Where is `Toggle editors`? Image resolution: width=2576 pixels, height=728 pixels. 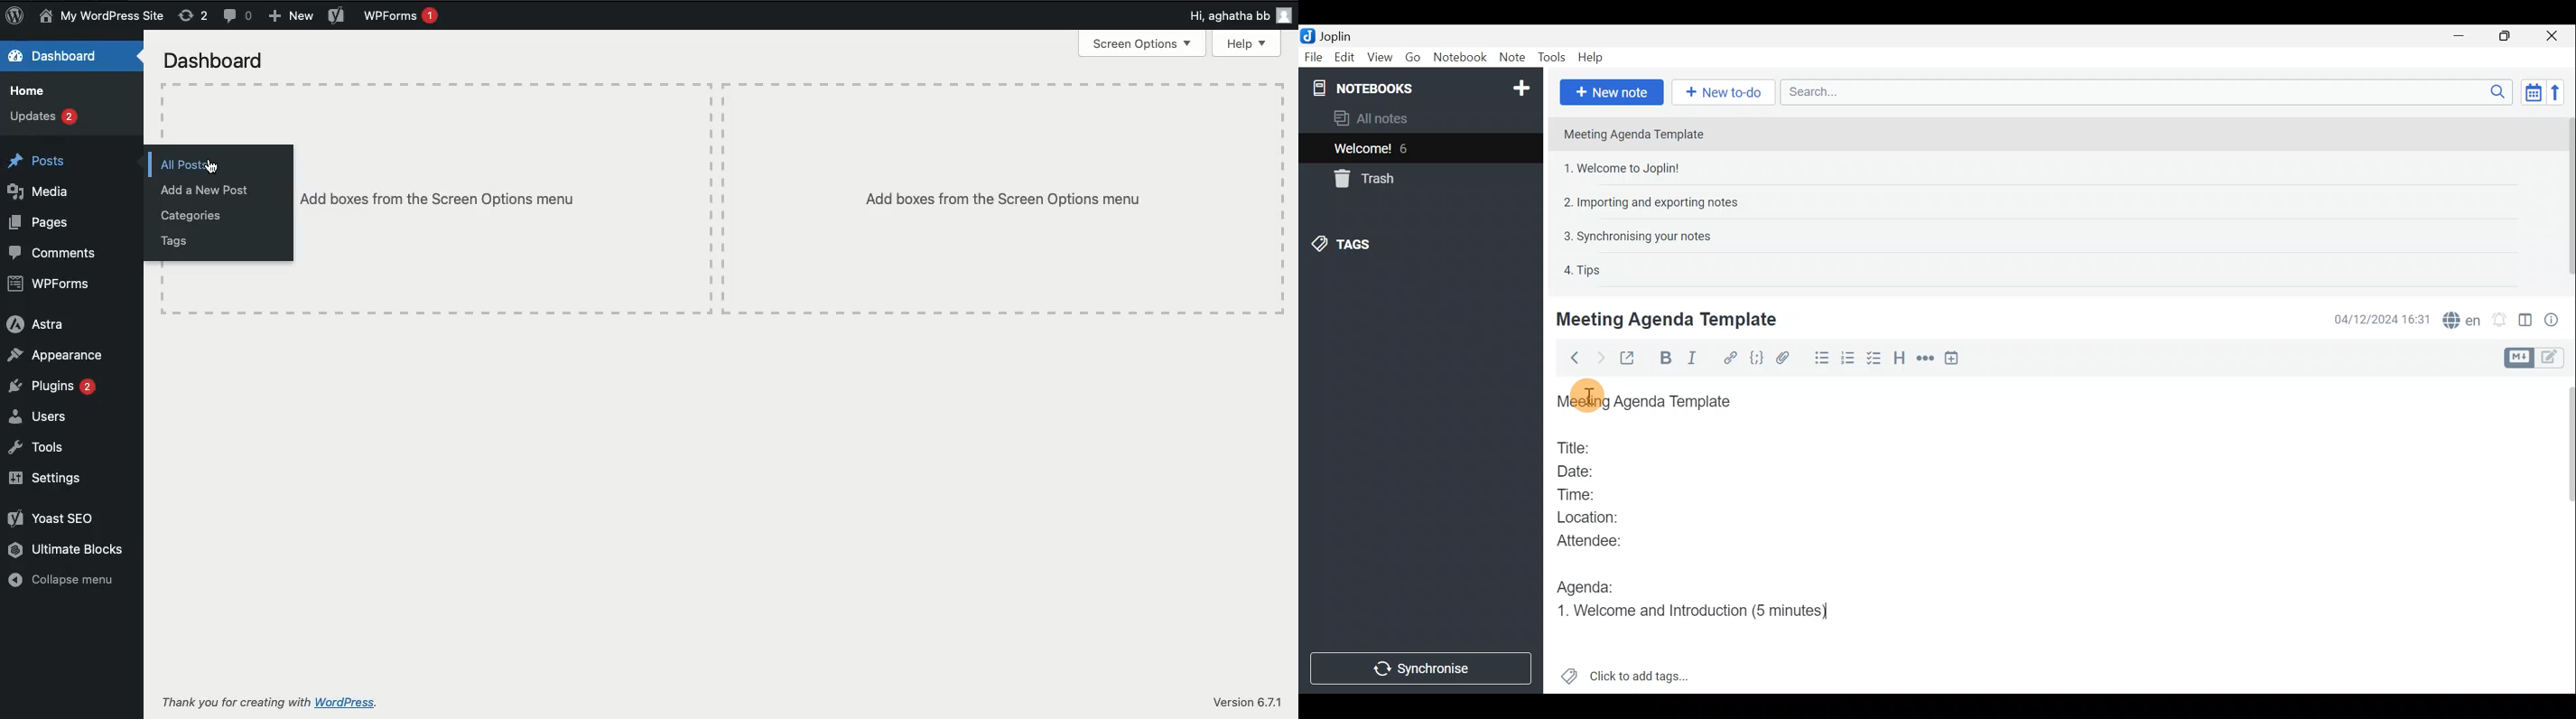 Toggle editors is located at coordinates (2517, 358).